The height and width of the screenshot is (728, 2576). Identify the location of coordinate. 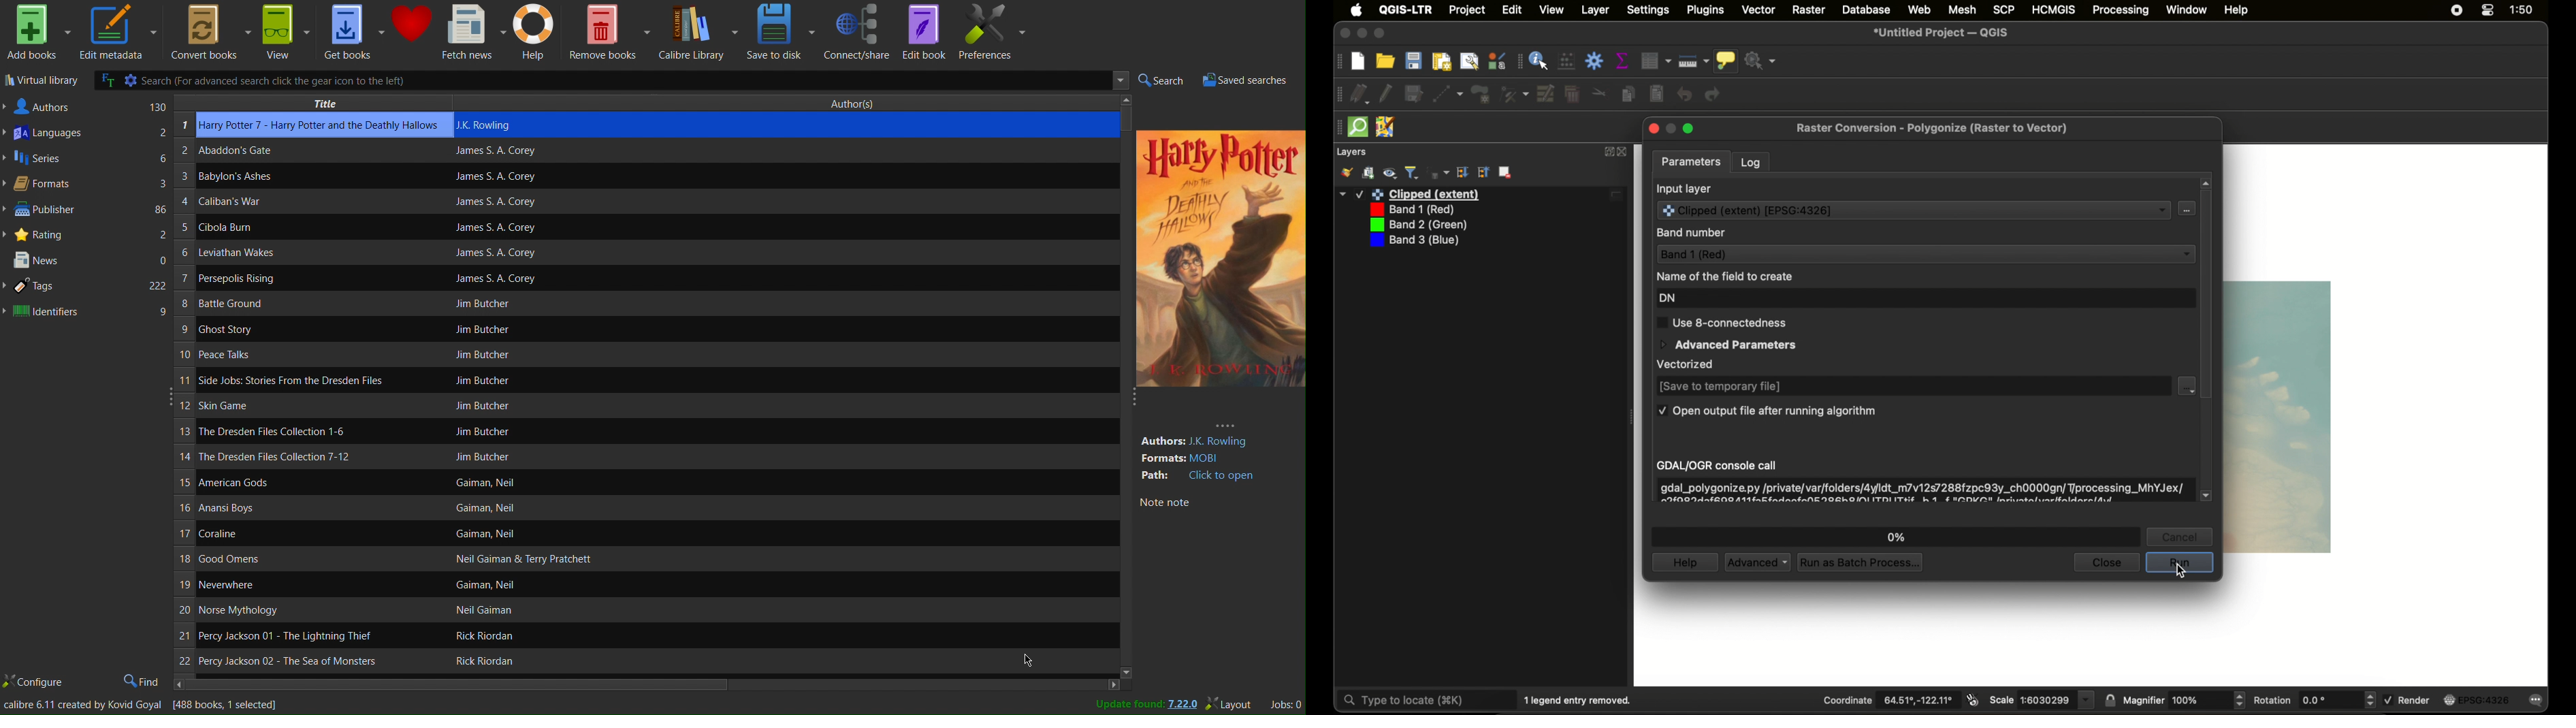
(1889, 700).